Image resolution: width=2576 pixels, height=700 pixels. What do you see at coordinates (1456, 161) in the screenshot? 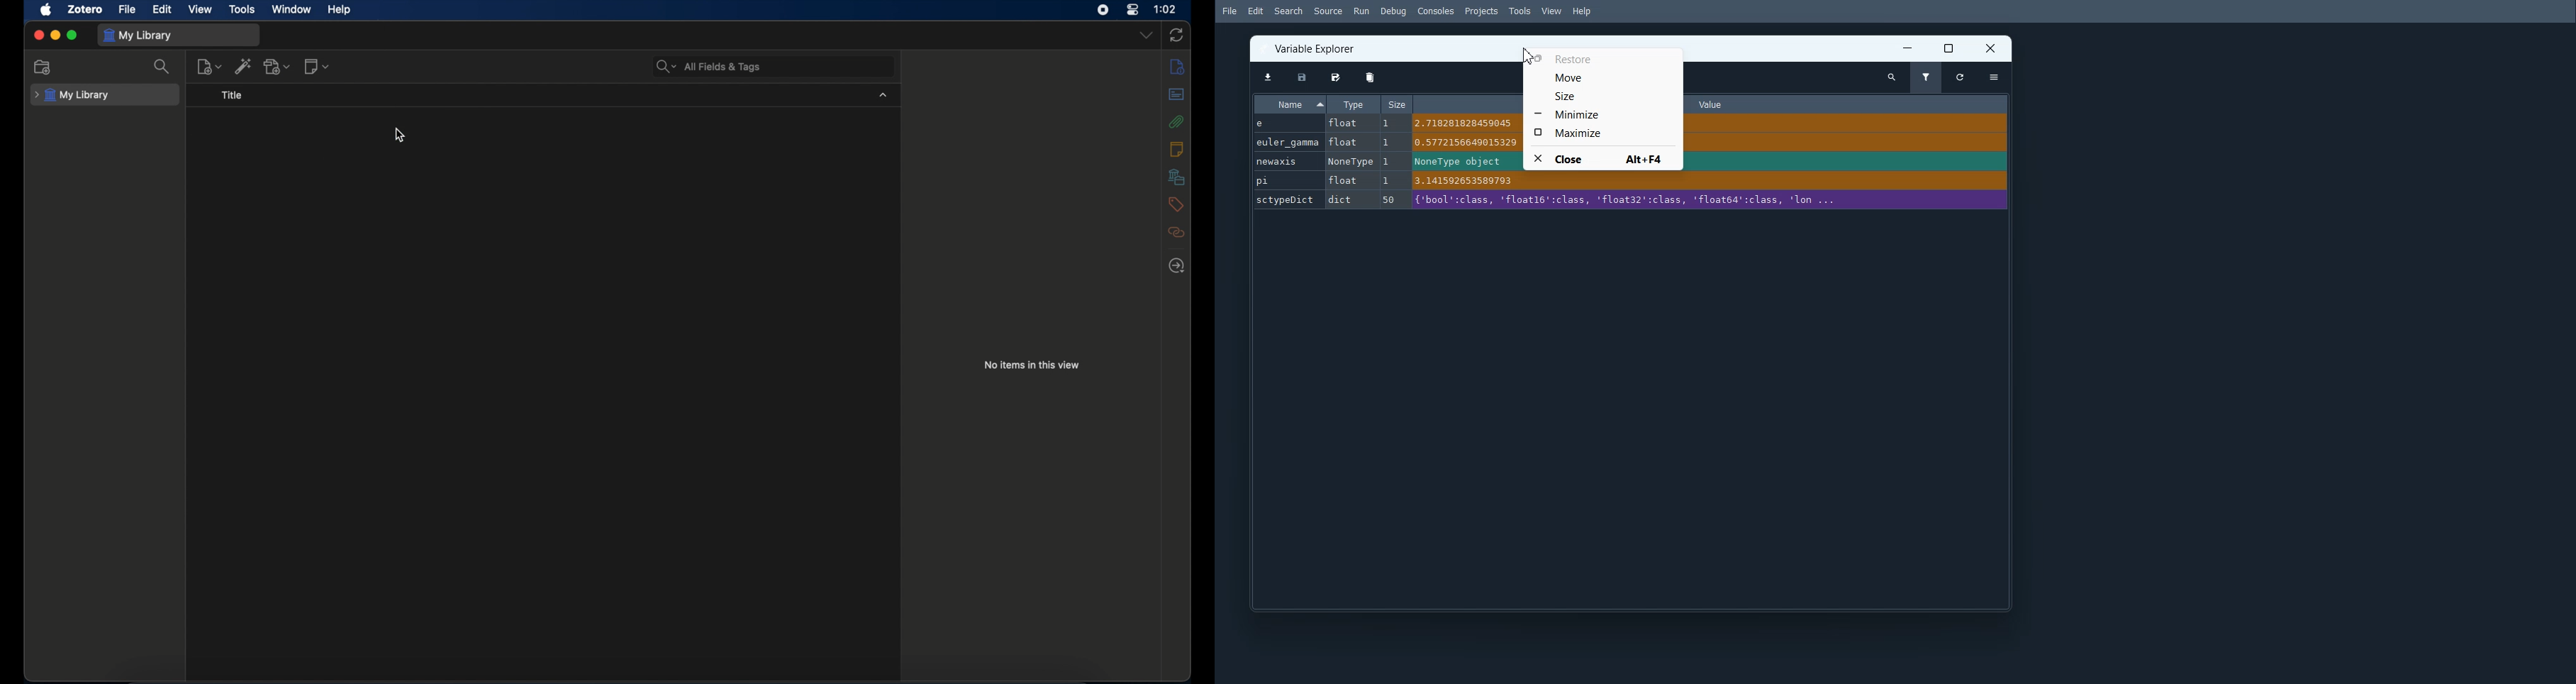
I see `NoneType object` at bounding box center [1456, 161].